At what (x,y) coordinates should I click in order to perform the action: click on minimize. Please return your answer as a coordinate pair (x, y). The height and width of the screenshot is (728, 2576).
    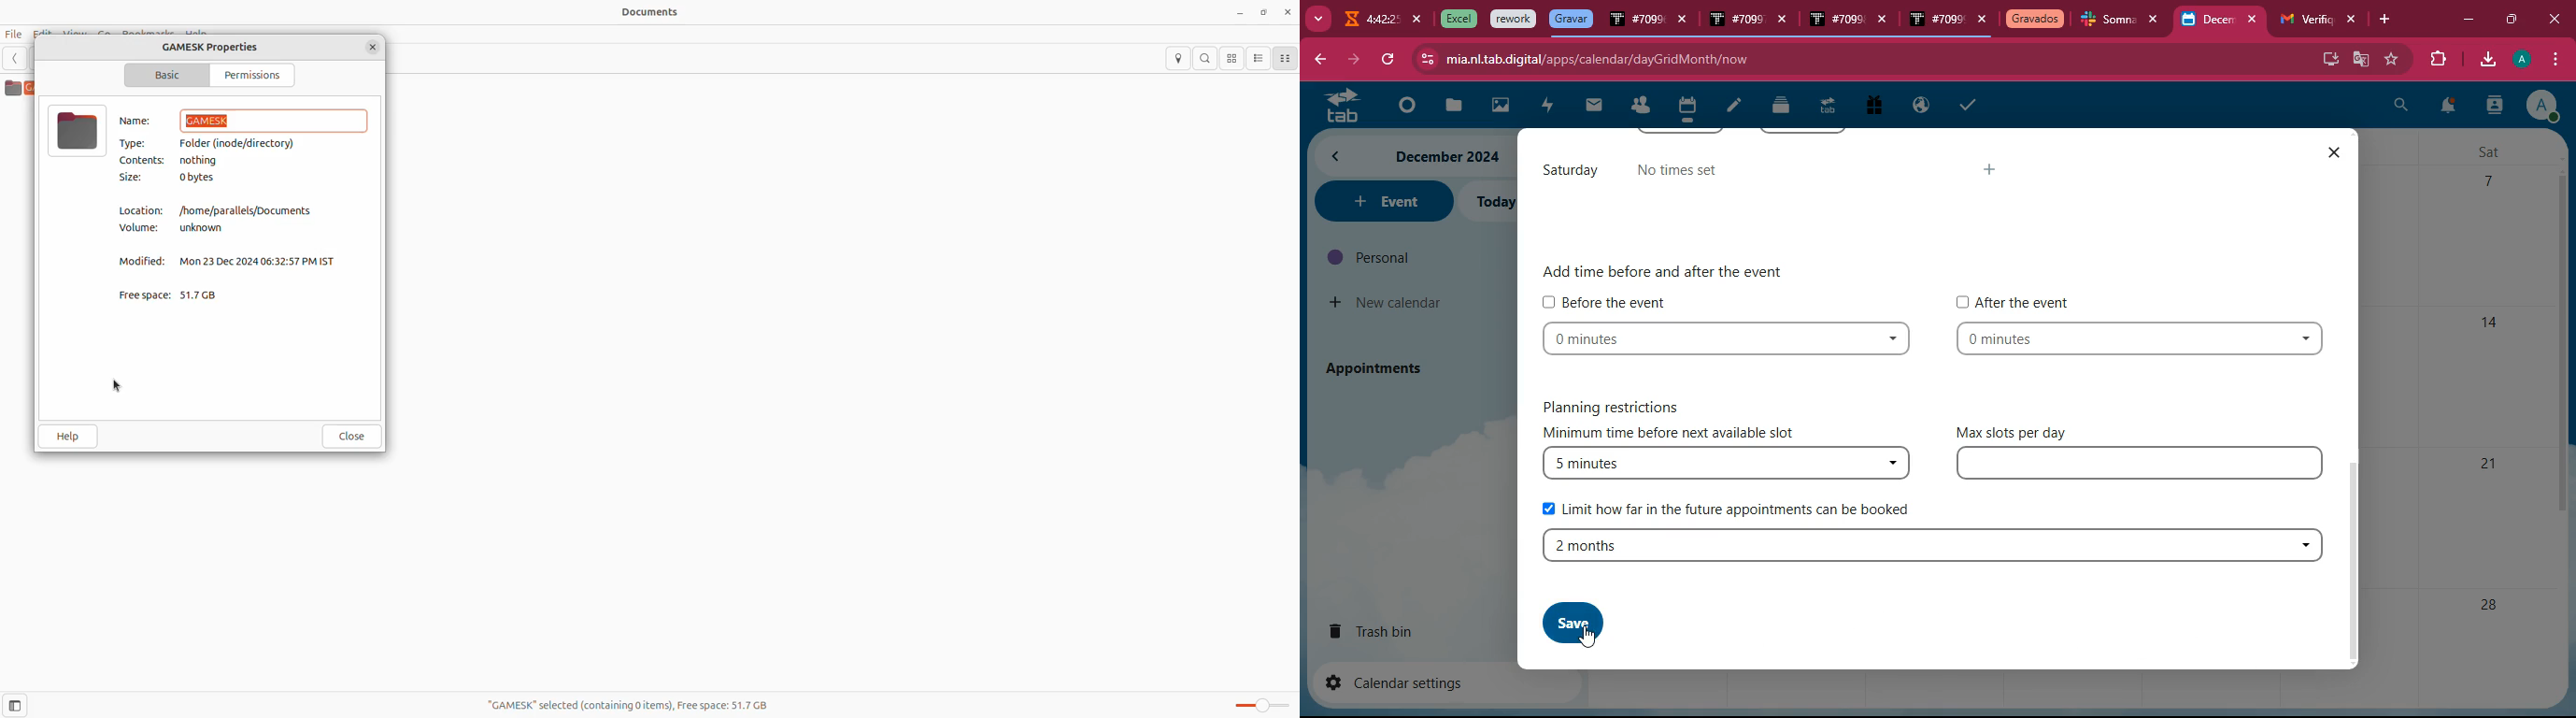
    Looking at the image, I should click on (2468, 21).